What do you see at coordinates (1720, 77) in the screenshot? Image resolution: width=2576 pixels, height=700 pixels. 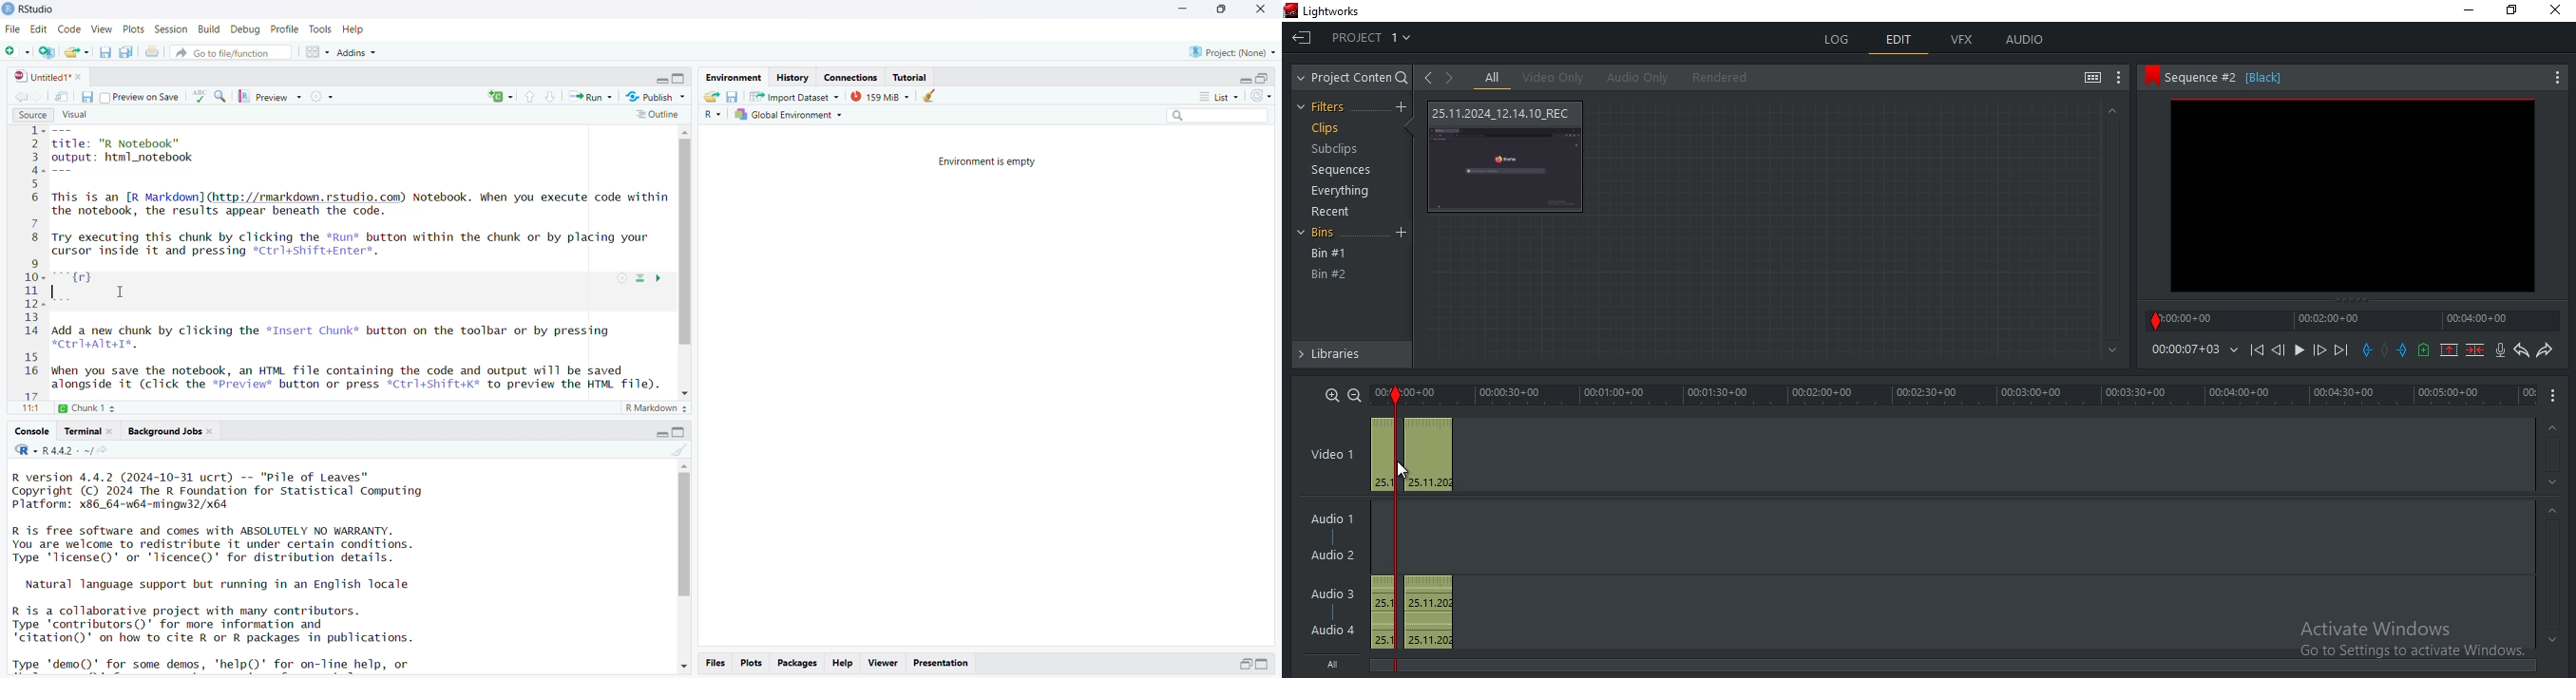 I see `rendered` at bounding box center [1720, 77].